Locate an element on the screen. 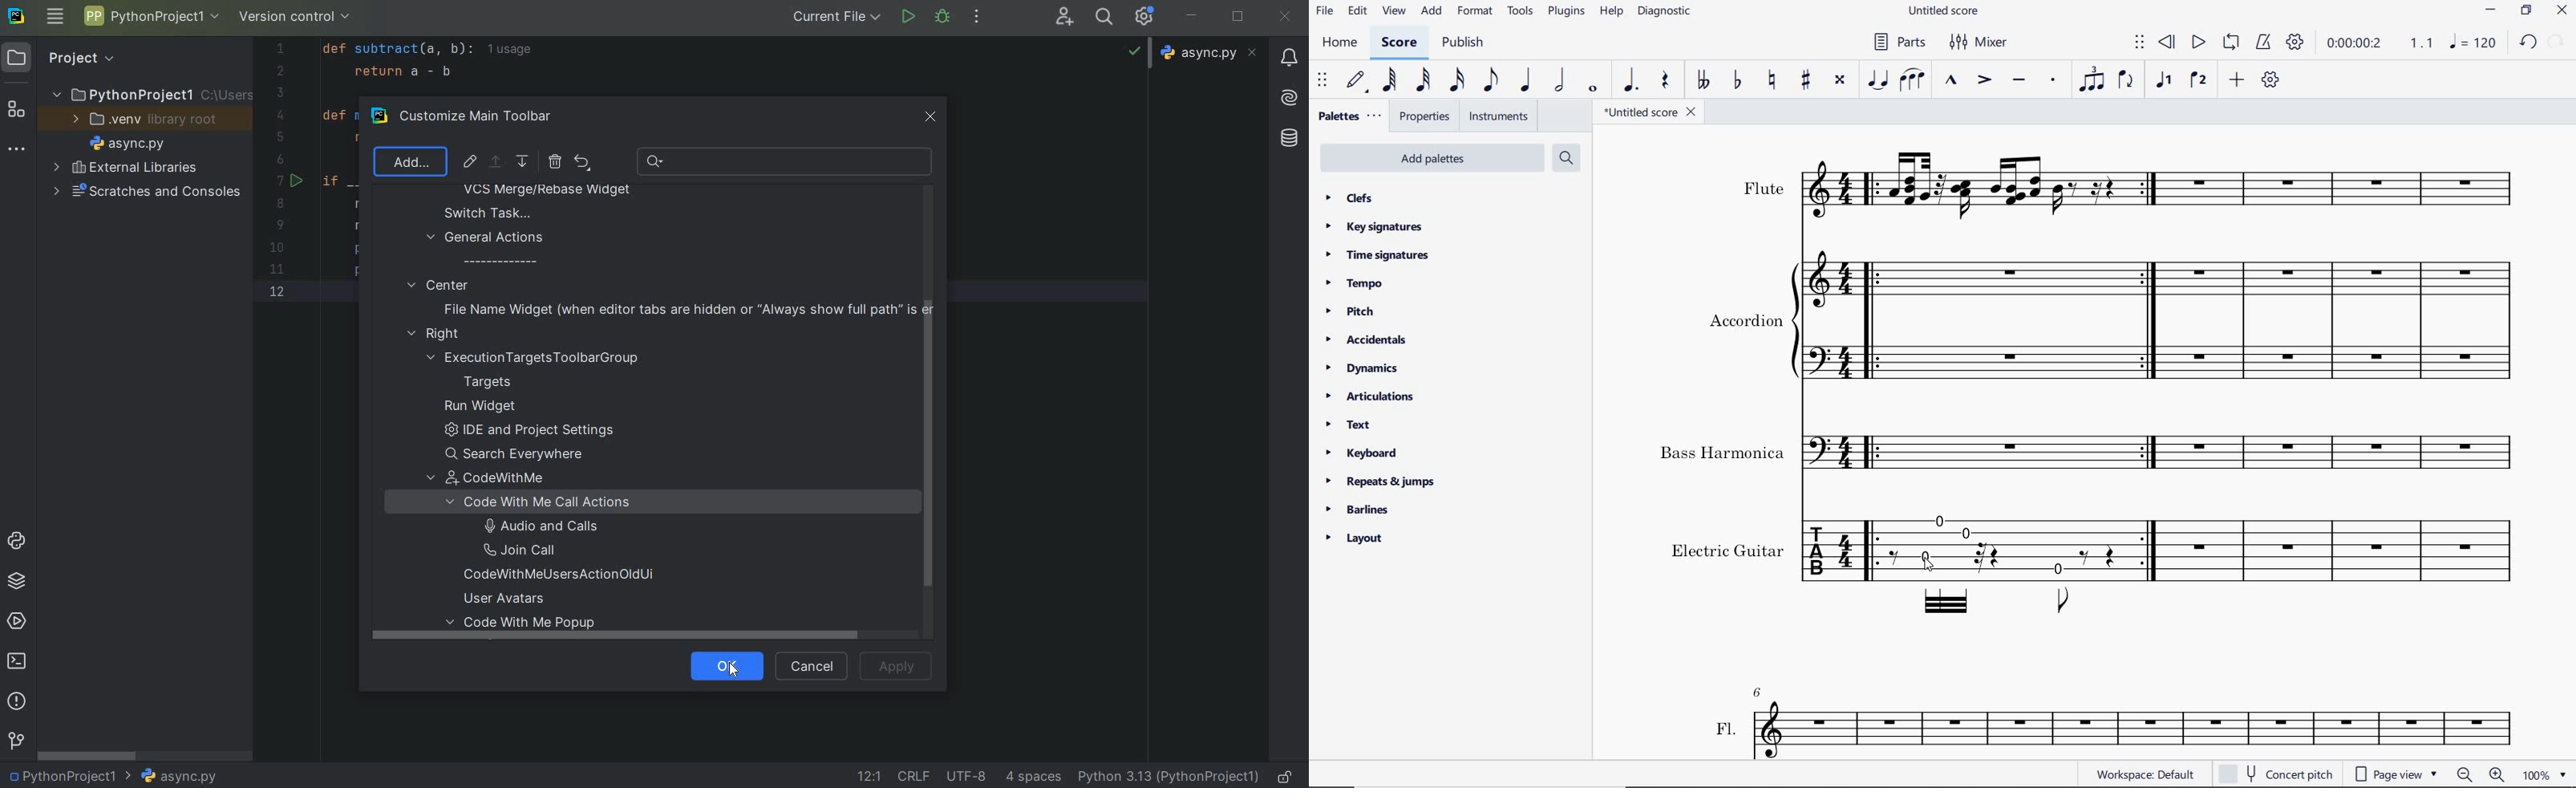 This screenshot has width=2576, height=812. tempo is located at coordinates (1354, 282).